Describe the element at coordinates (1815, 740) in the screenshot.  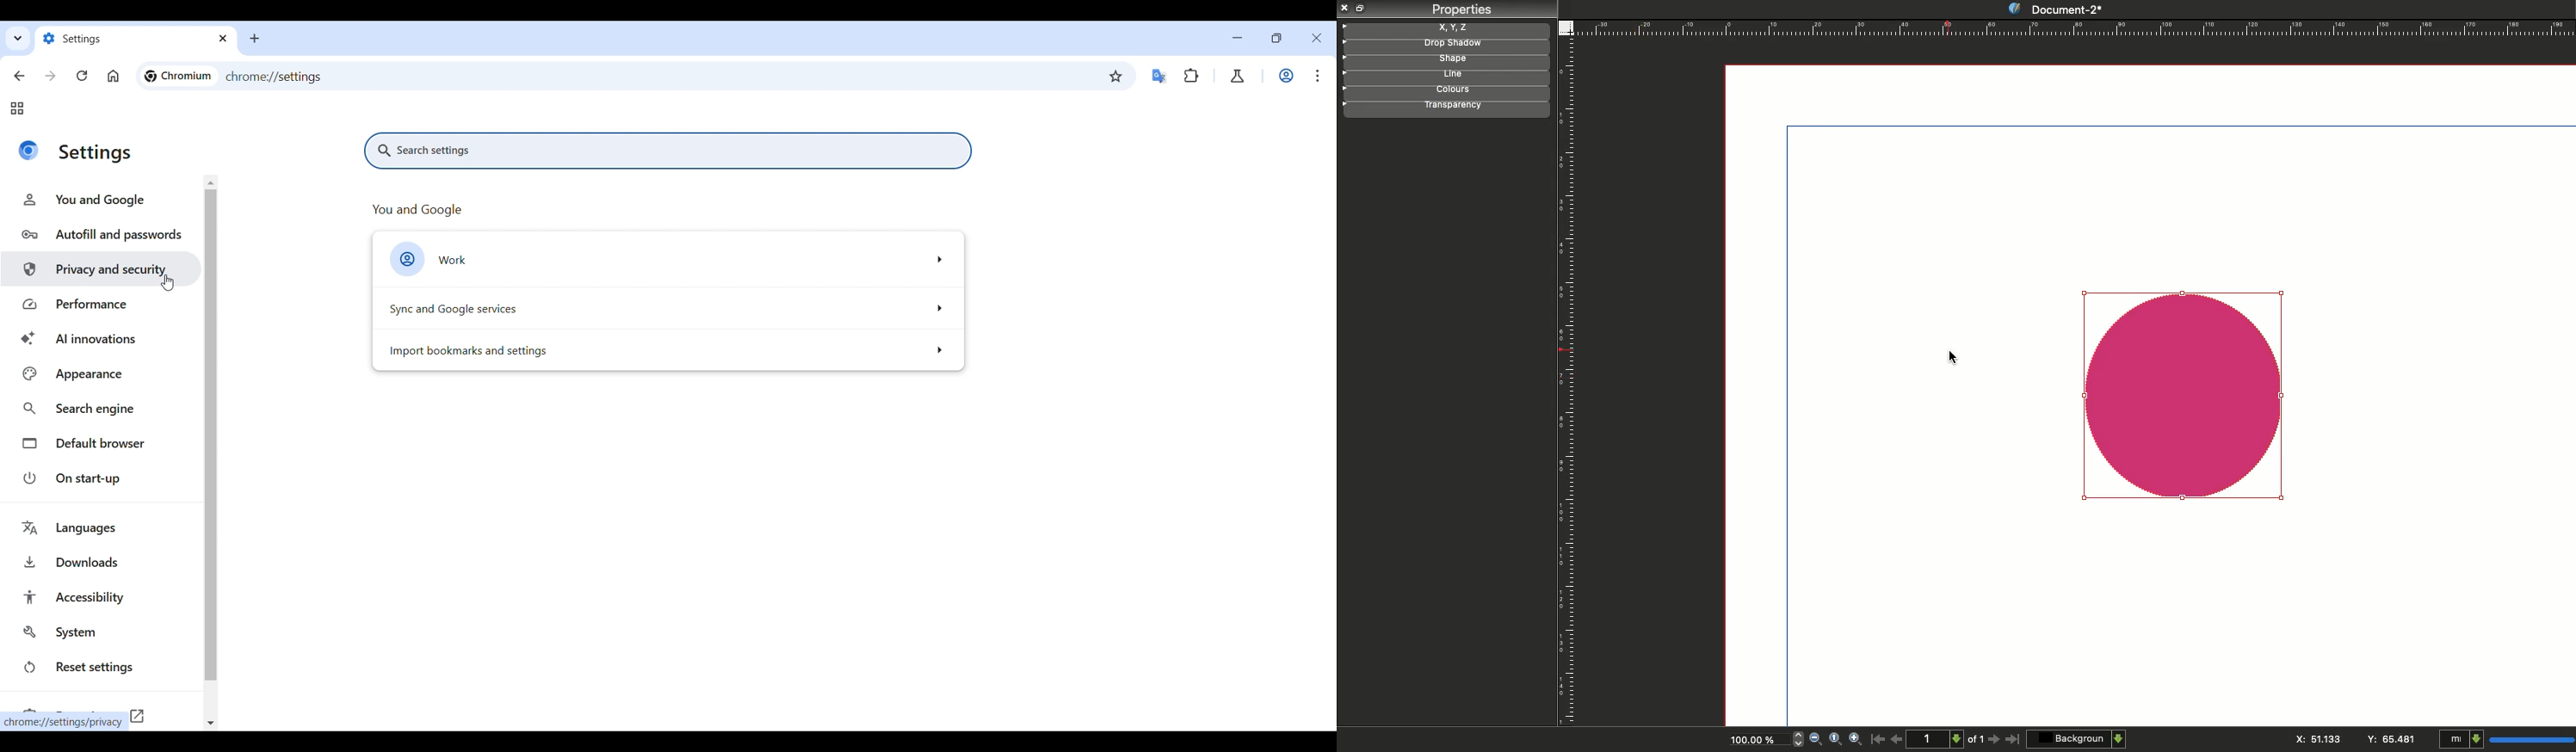
I see `Zoom out` at that location.